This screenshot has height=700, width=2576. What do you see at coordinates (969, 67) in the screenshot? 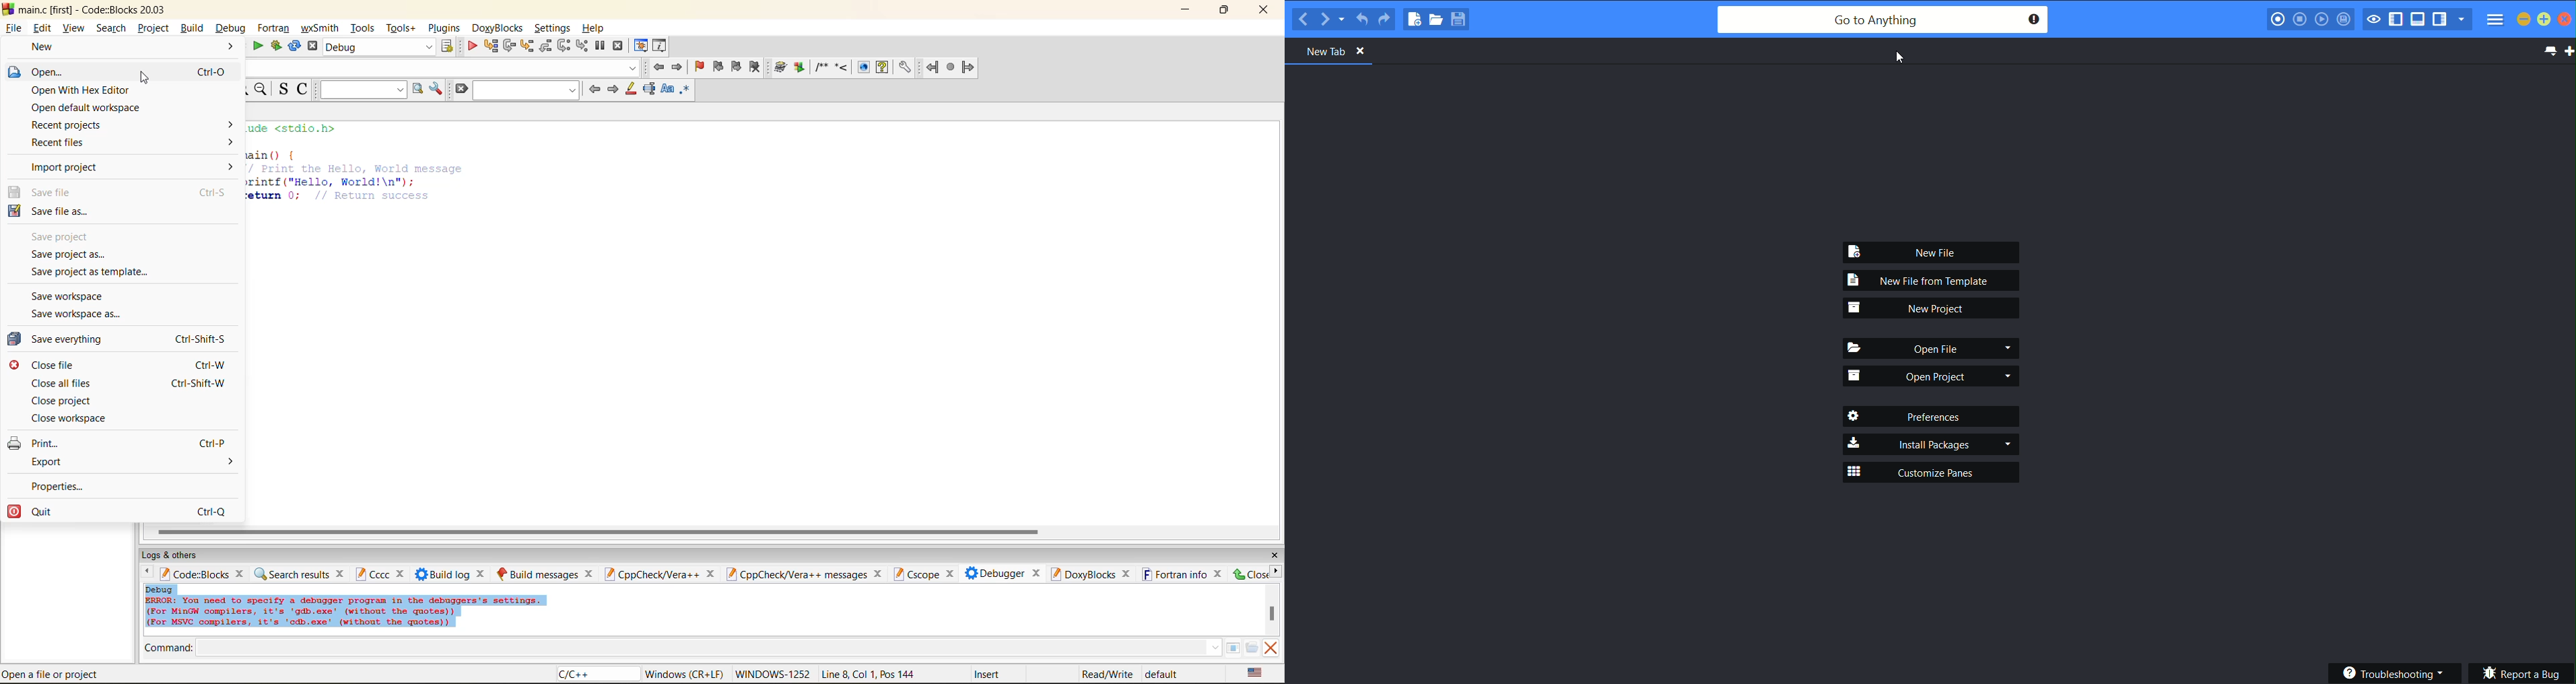
I see `forward` at bounding box center [969, 67].